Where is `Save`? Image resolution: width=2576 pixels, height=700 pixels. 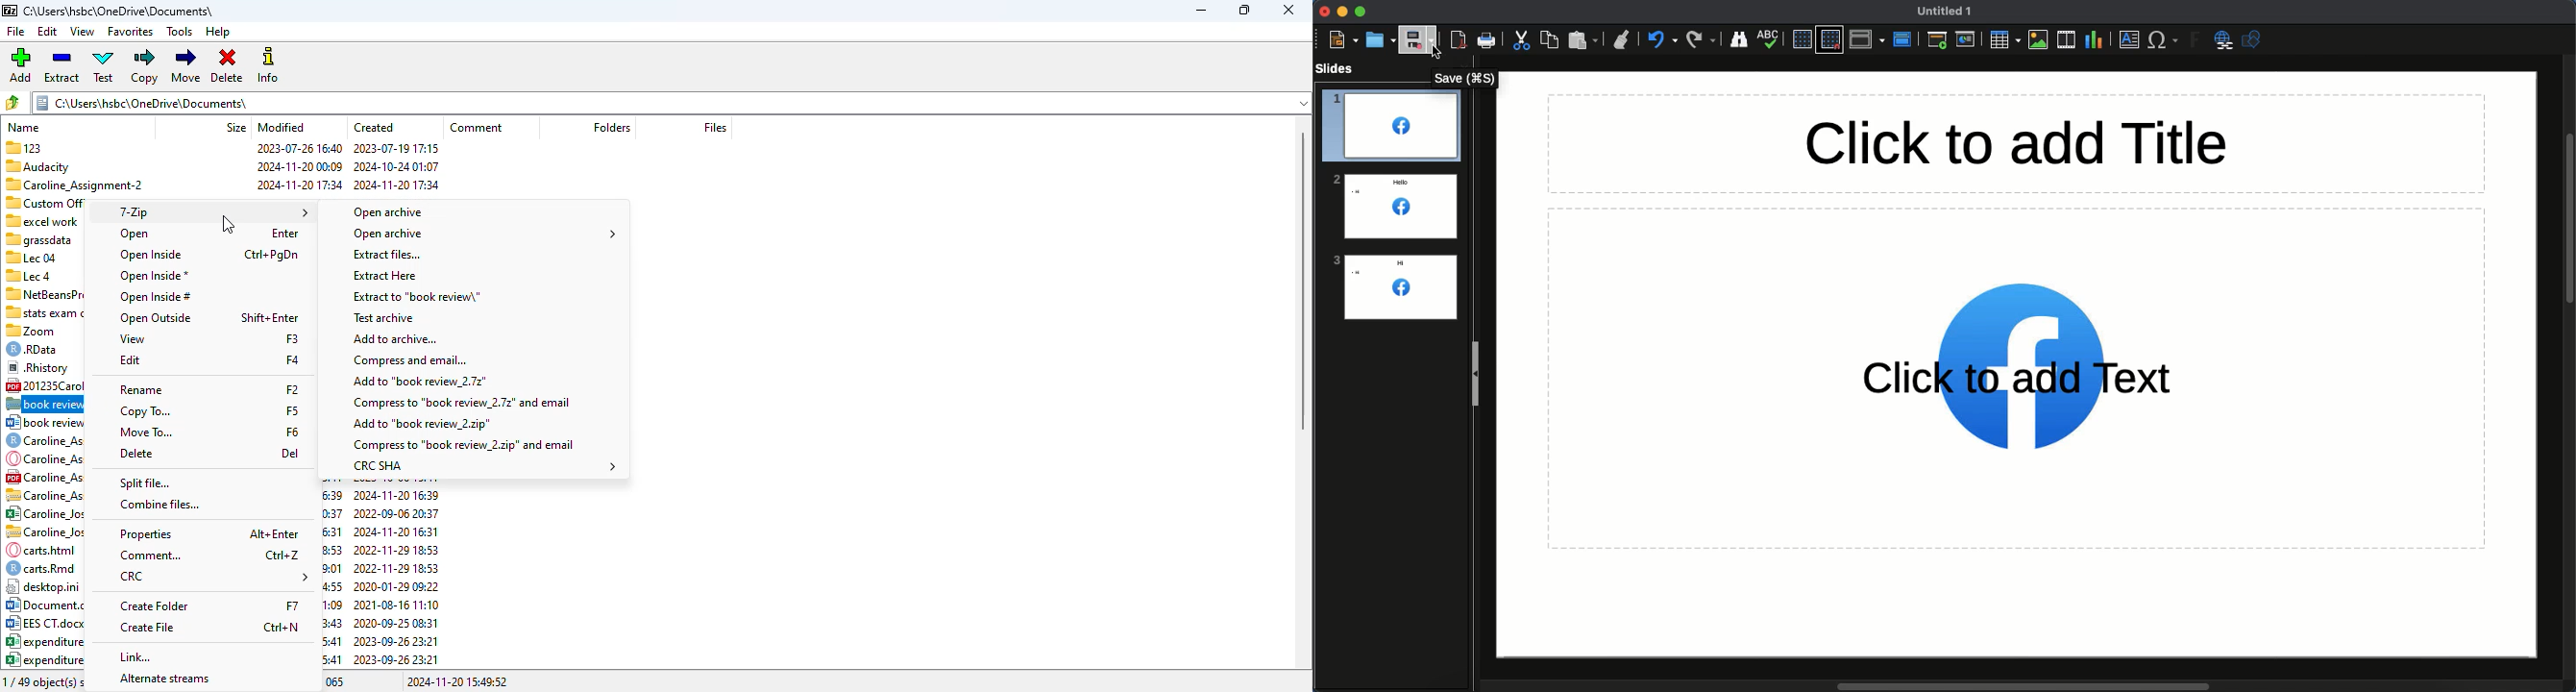 Save is located at coordinates (1464, 78).